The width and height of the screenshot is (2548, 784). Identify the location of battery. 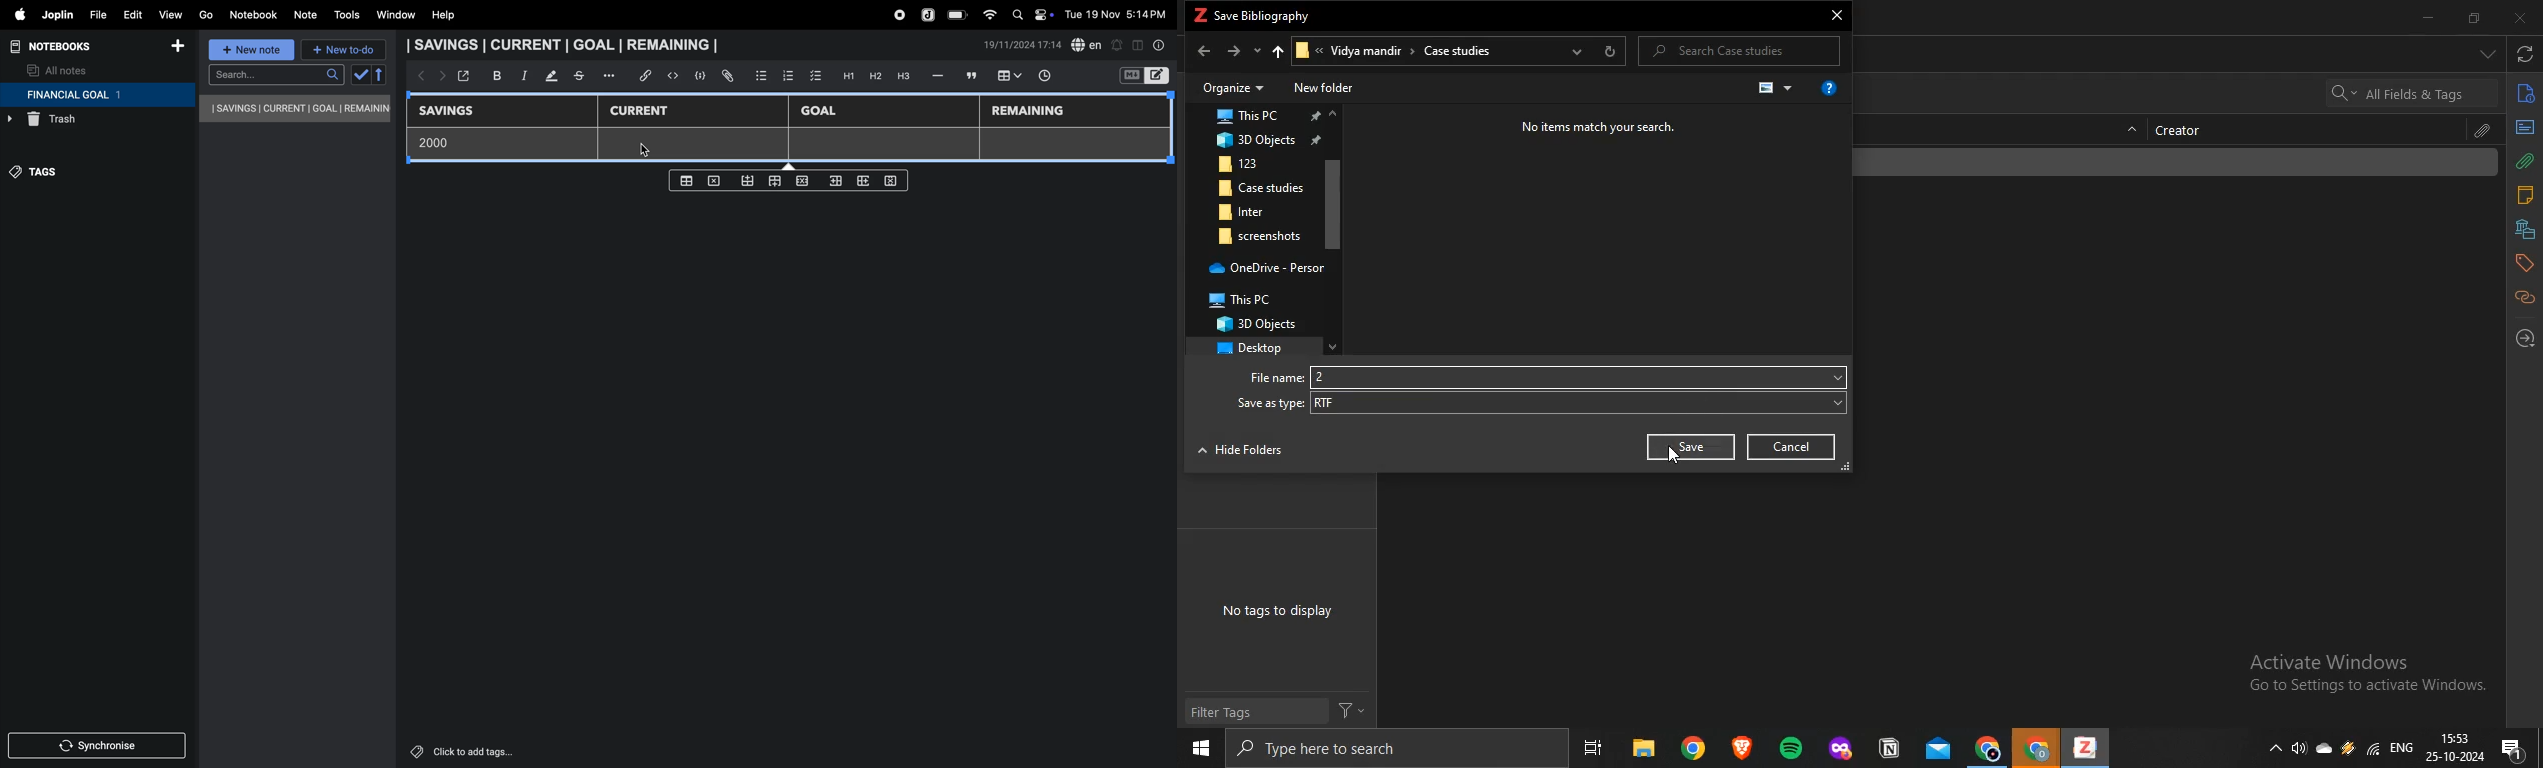
(959, 15).